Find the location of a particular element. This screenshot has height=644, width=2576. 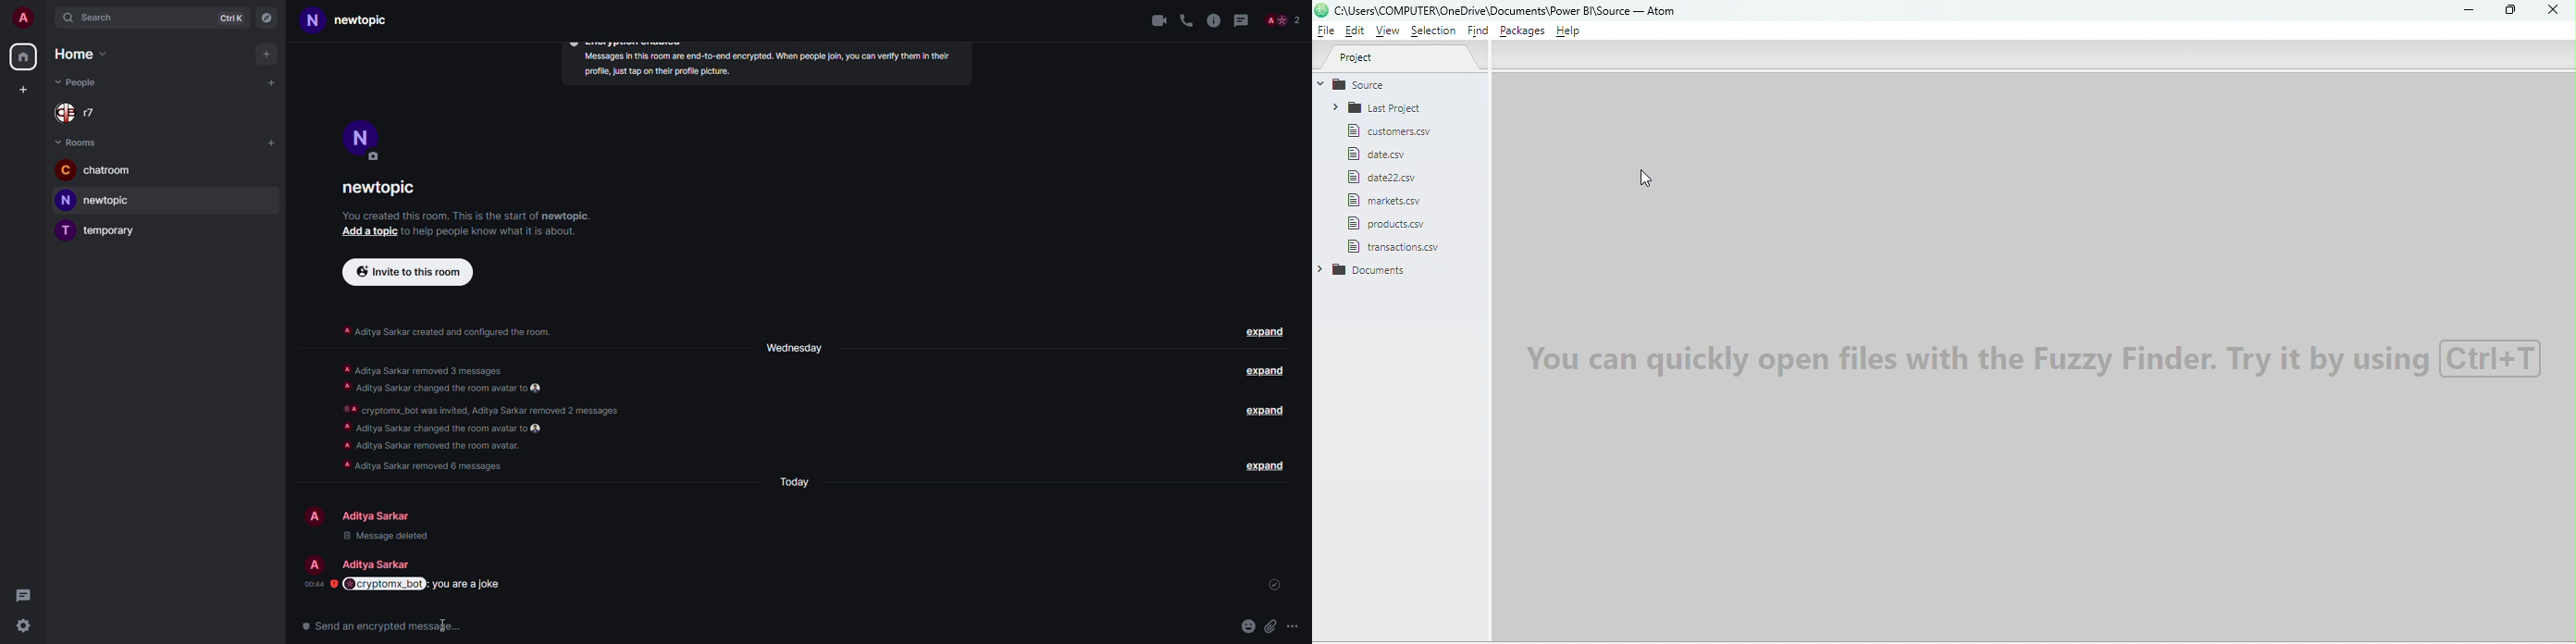

add is located at coordinates (362, 232).